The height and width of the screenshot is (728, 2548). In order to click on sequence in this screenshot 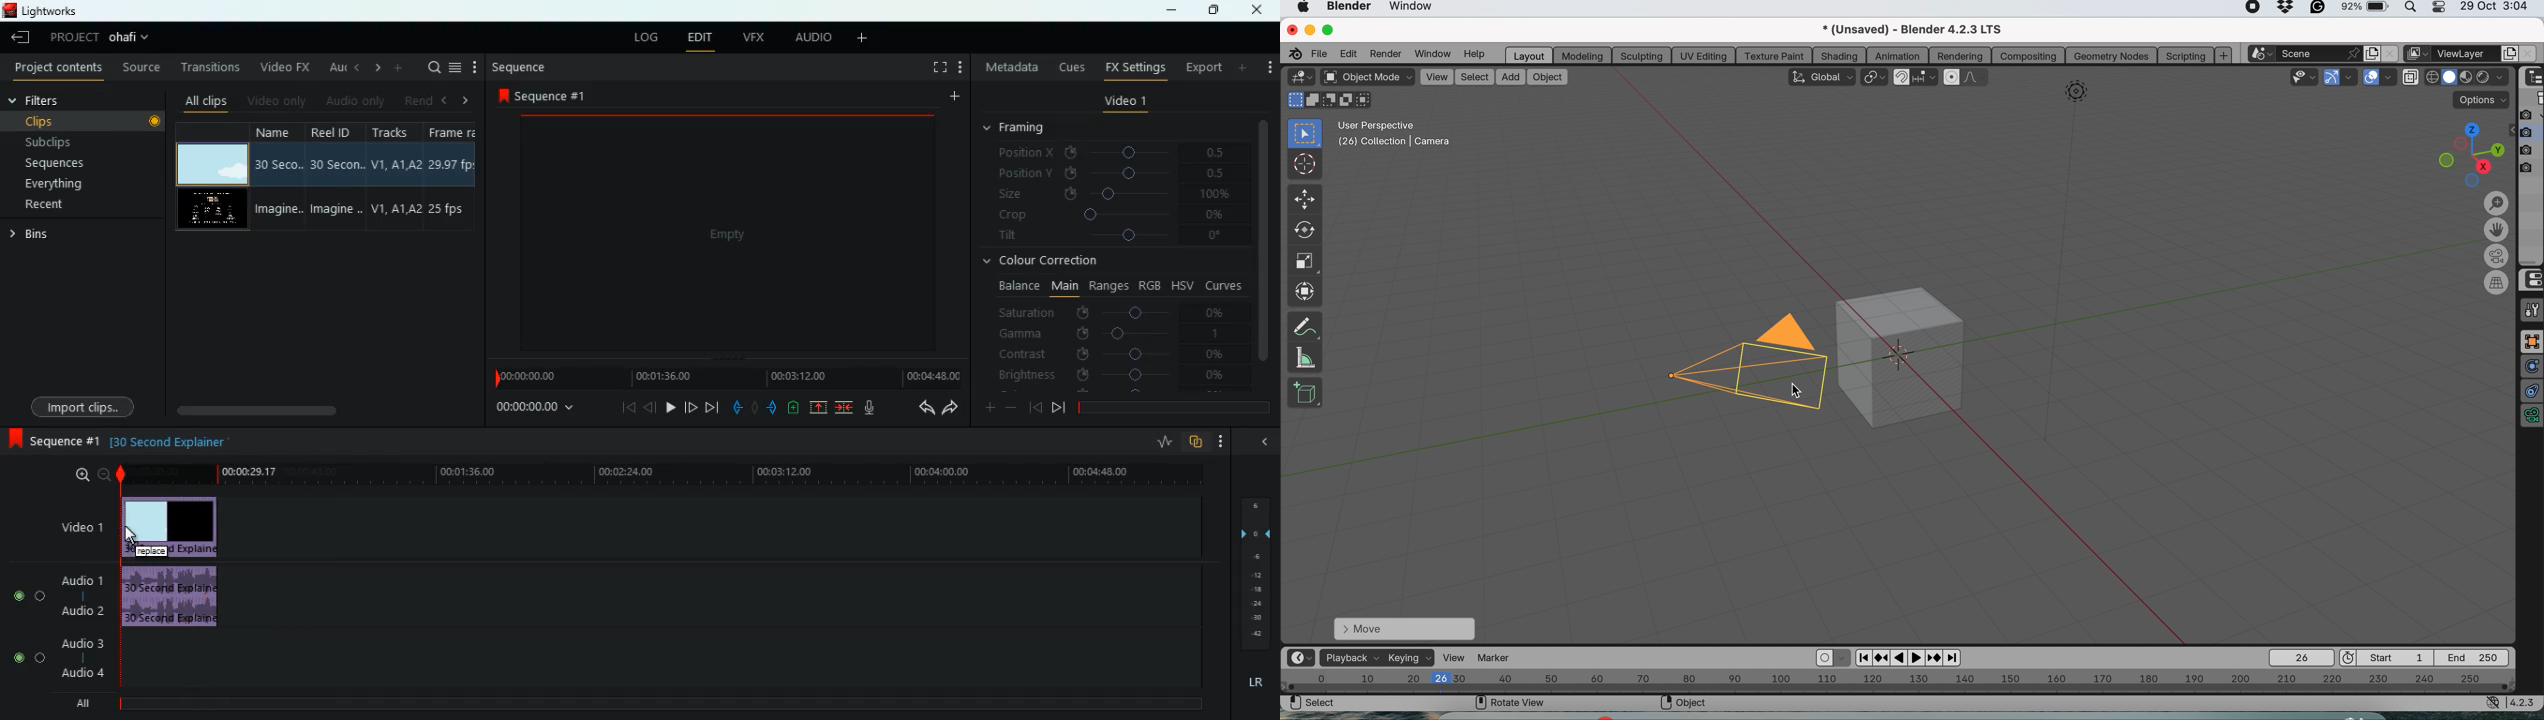, I will do `click(521, 67)`.